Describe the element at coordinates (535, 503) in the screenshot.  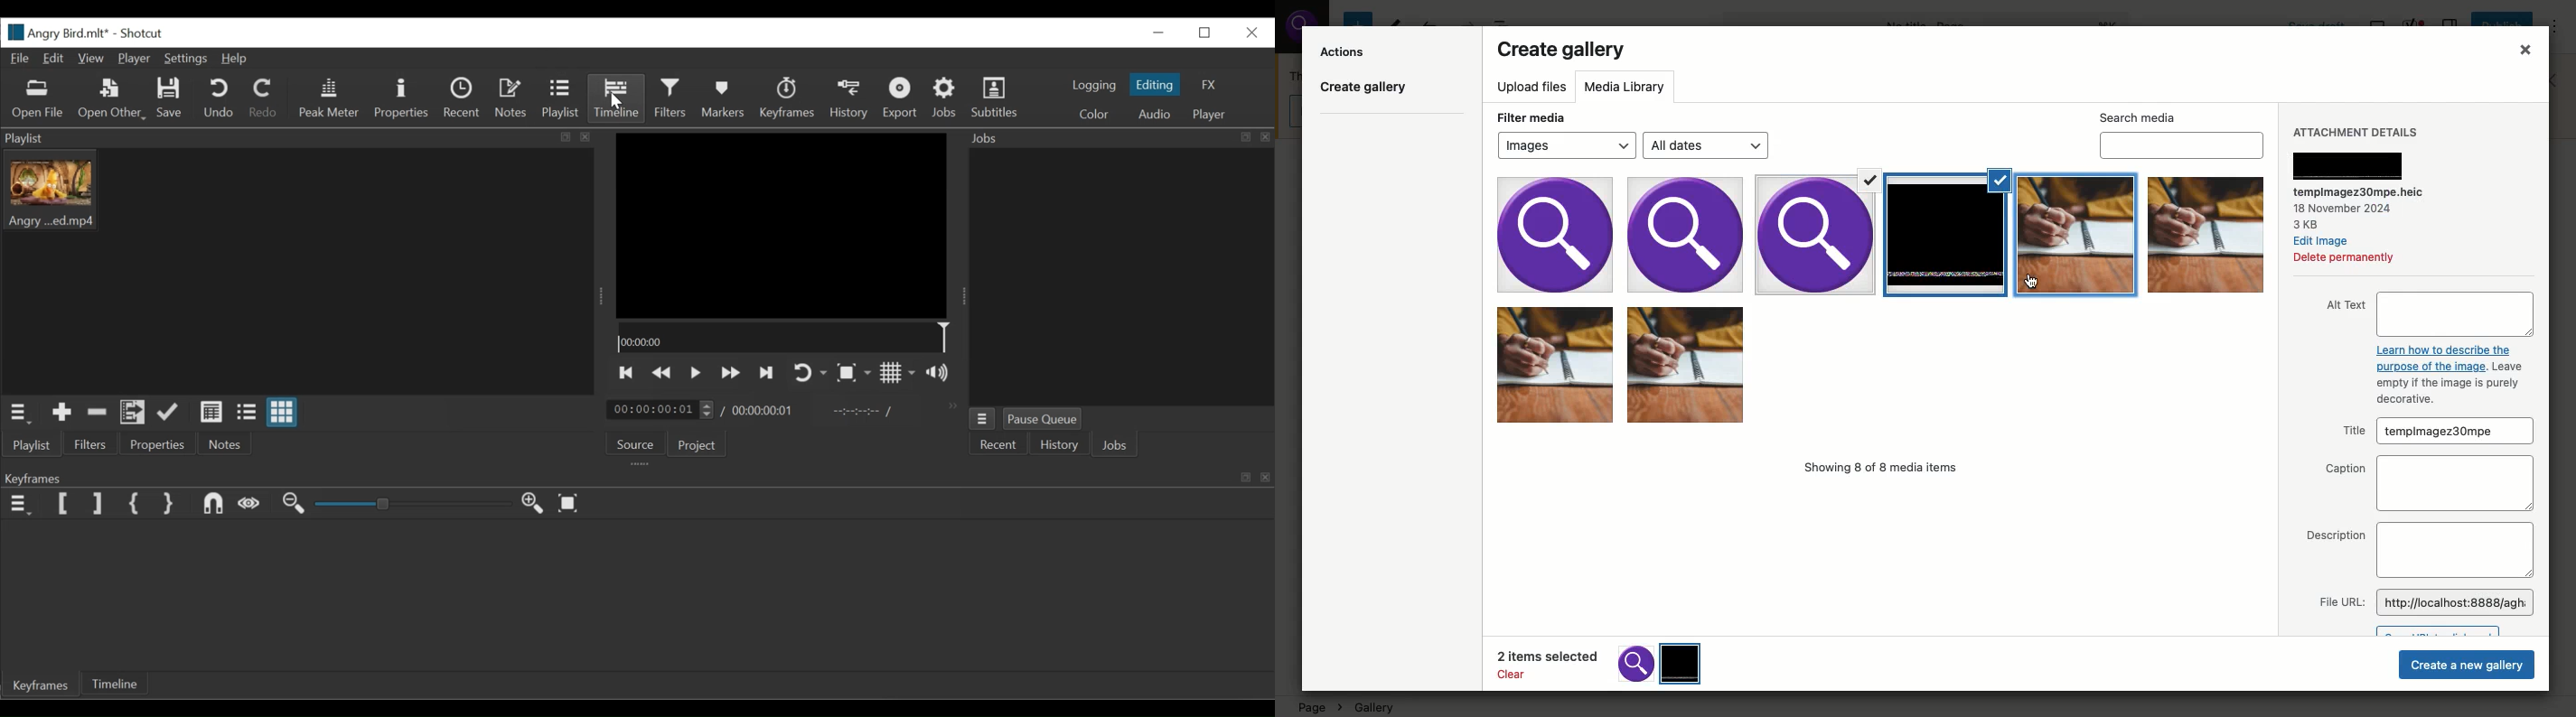
I see `Zoom keyframe in` at that location.